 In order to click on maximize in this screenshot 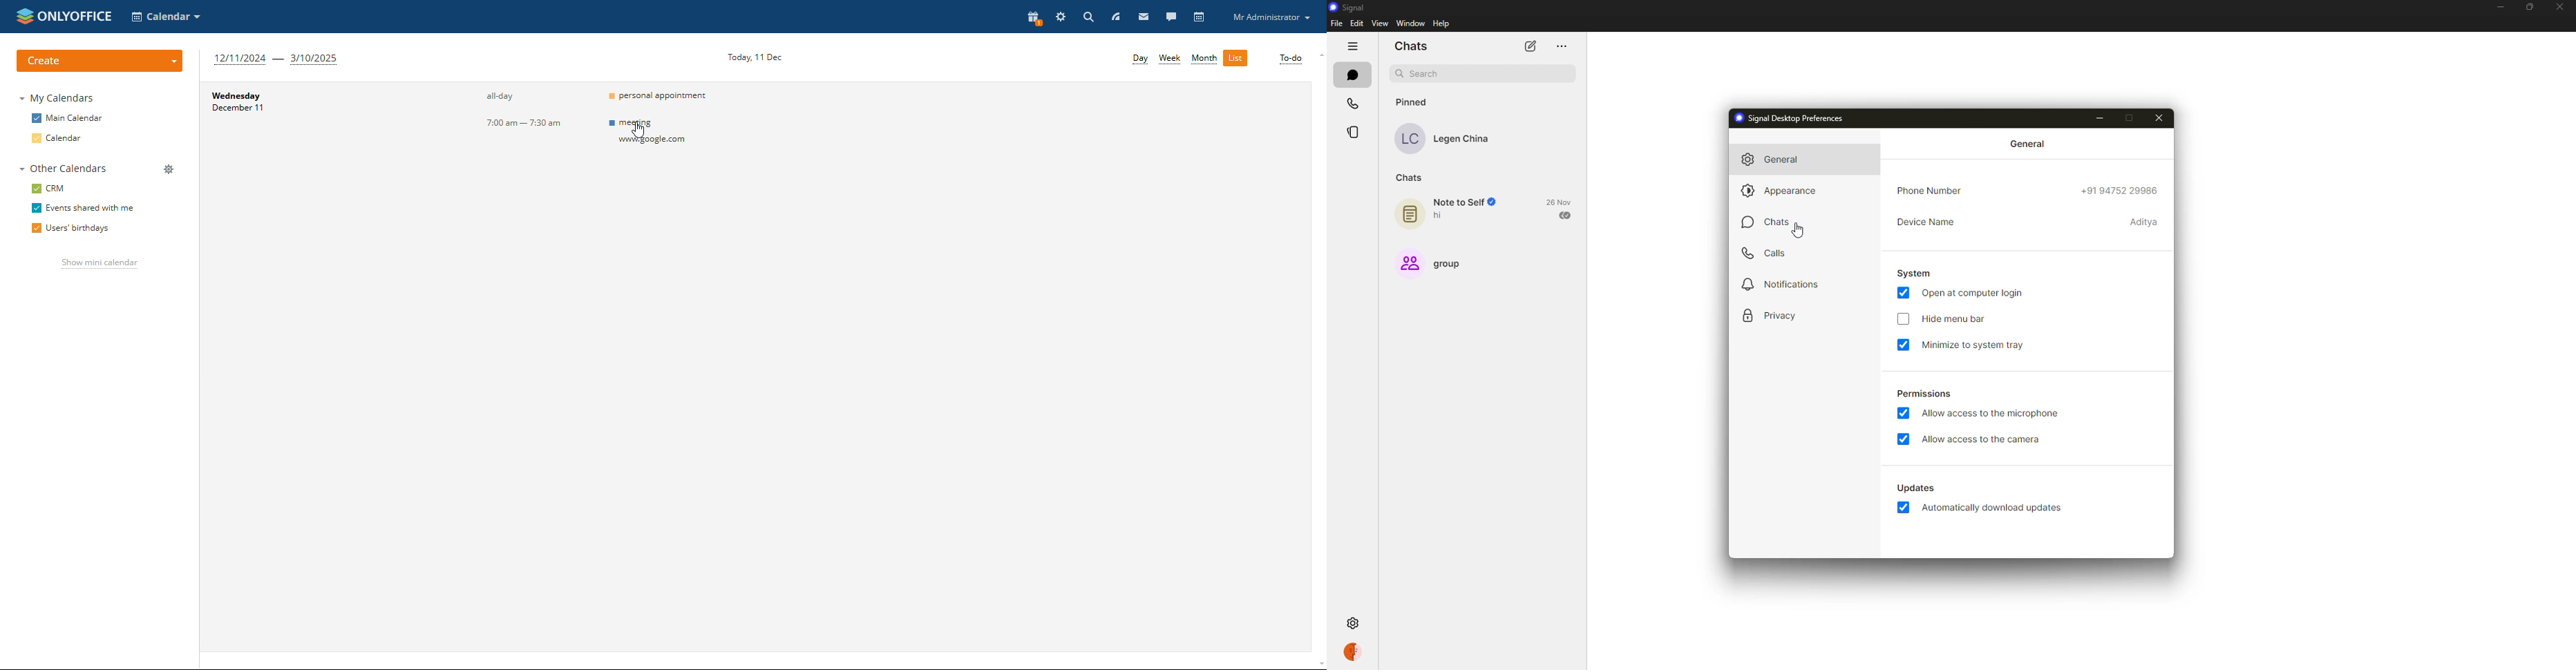, I will do `click(2527, 7)`.